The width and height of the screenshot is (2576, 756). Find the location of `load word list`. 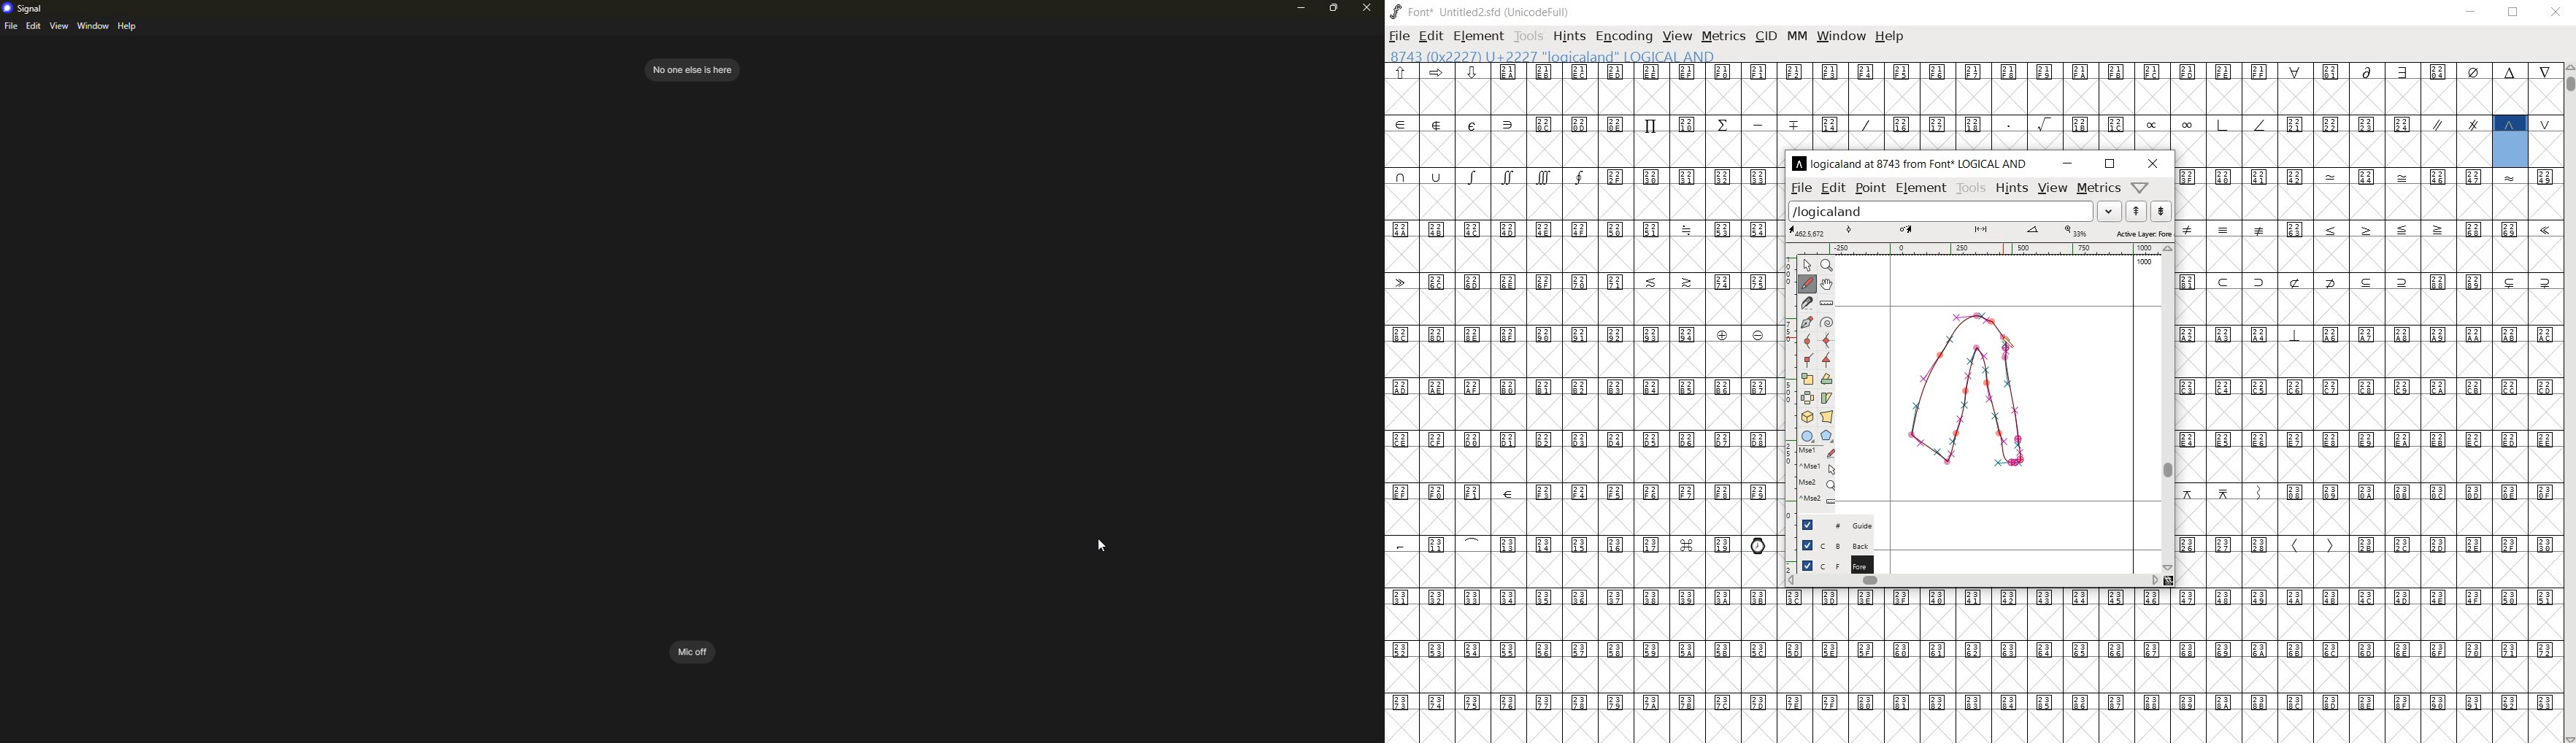

load word list is located at coordinates (1954, 210).